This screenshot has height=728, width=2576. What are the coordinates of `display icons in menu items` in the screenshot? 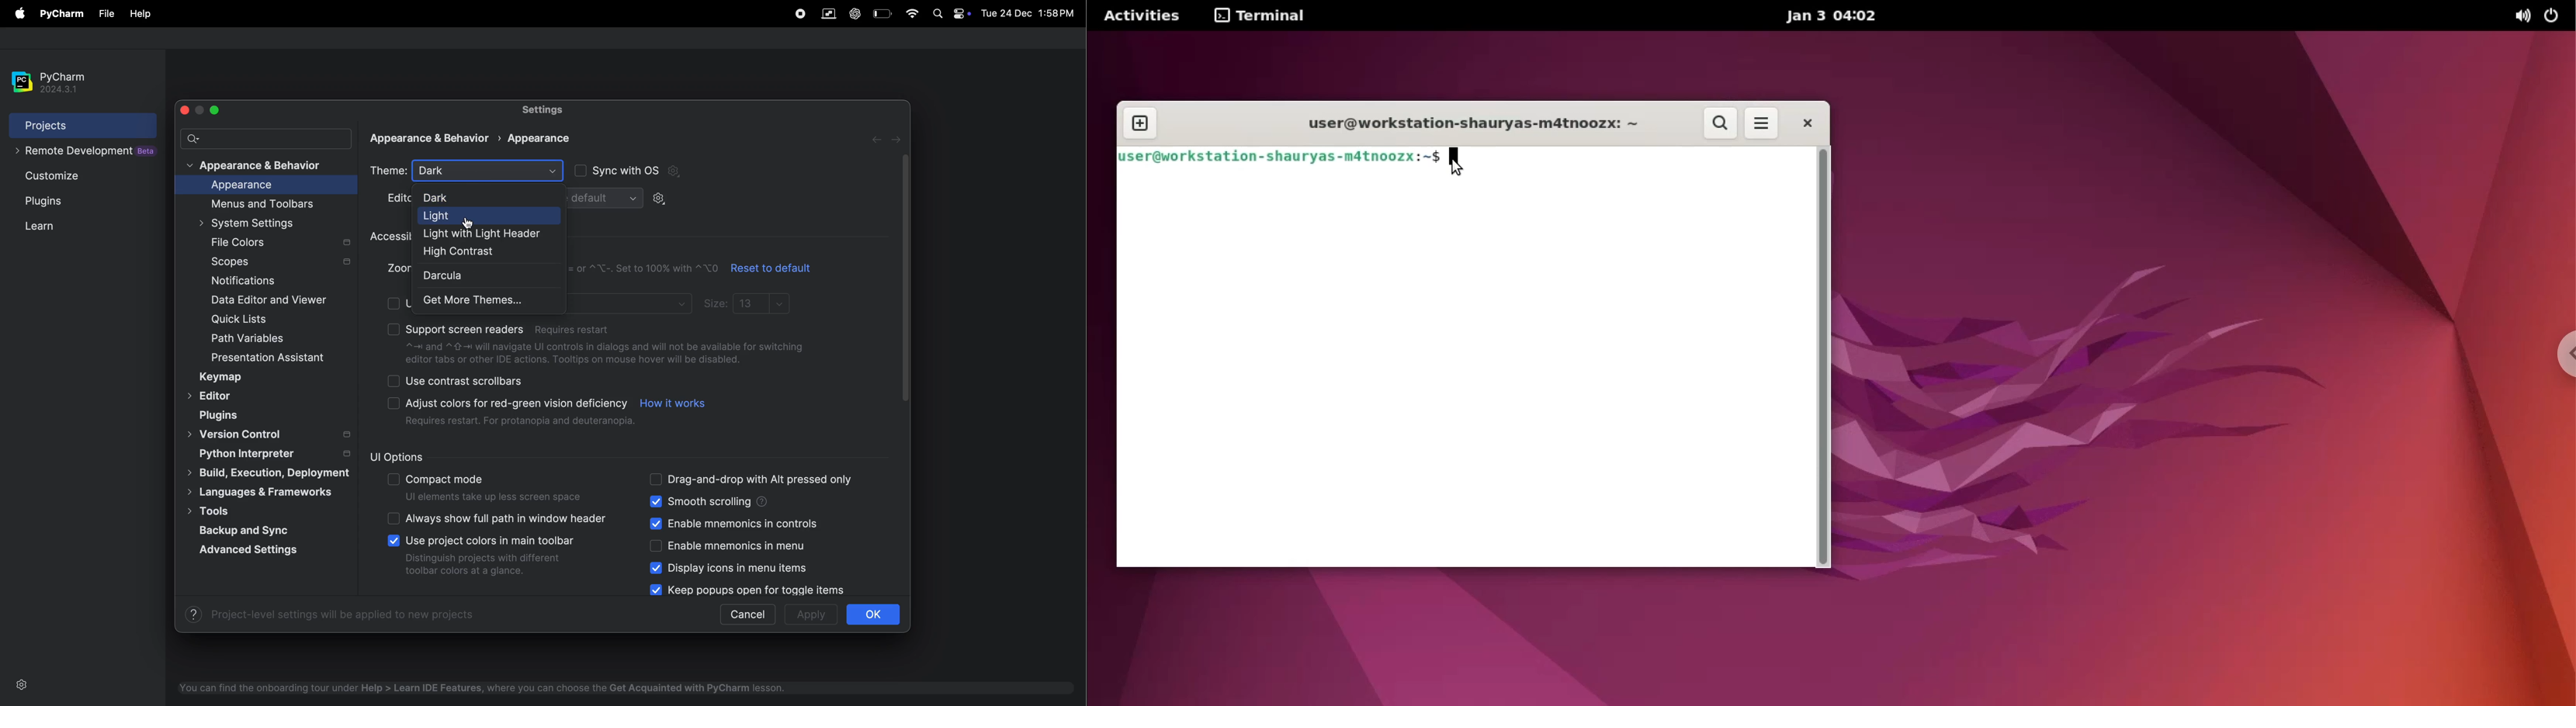 It's located at (752, 568).